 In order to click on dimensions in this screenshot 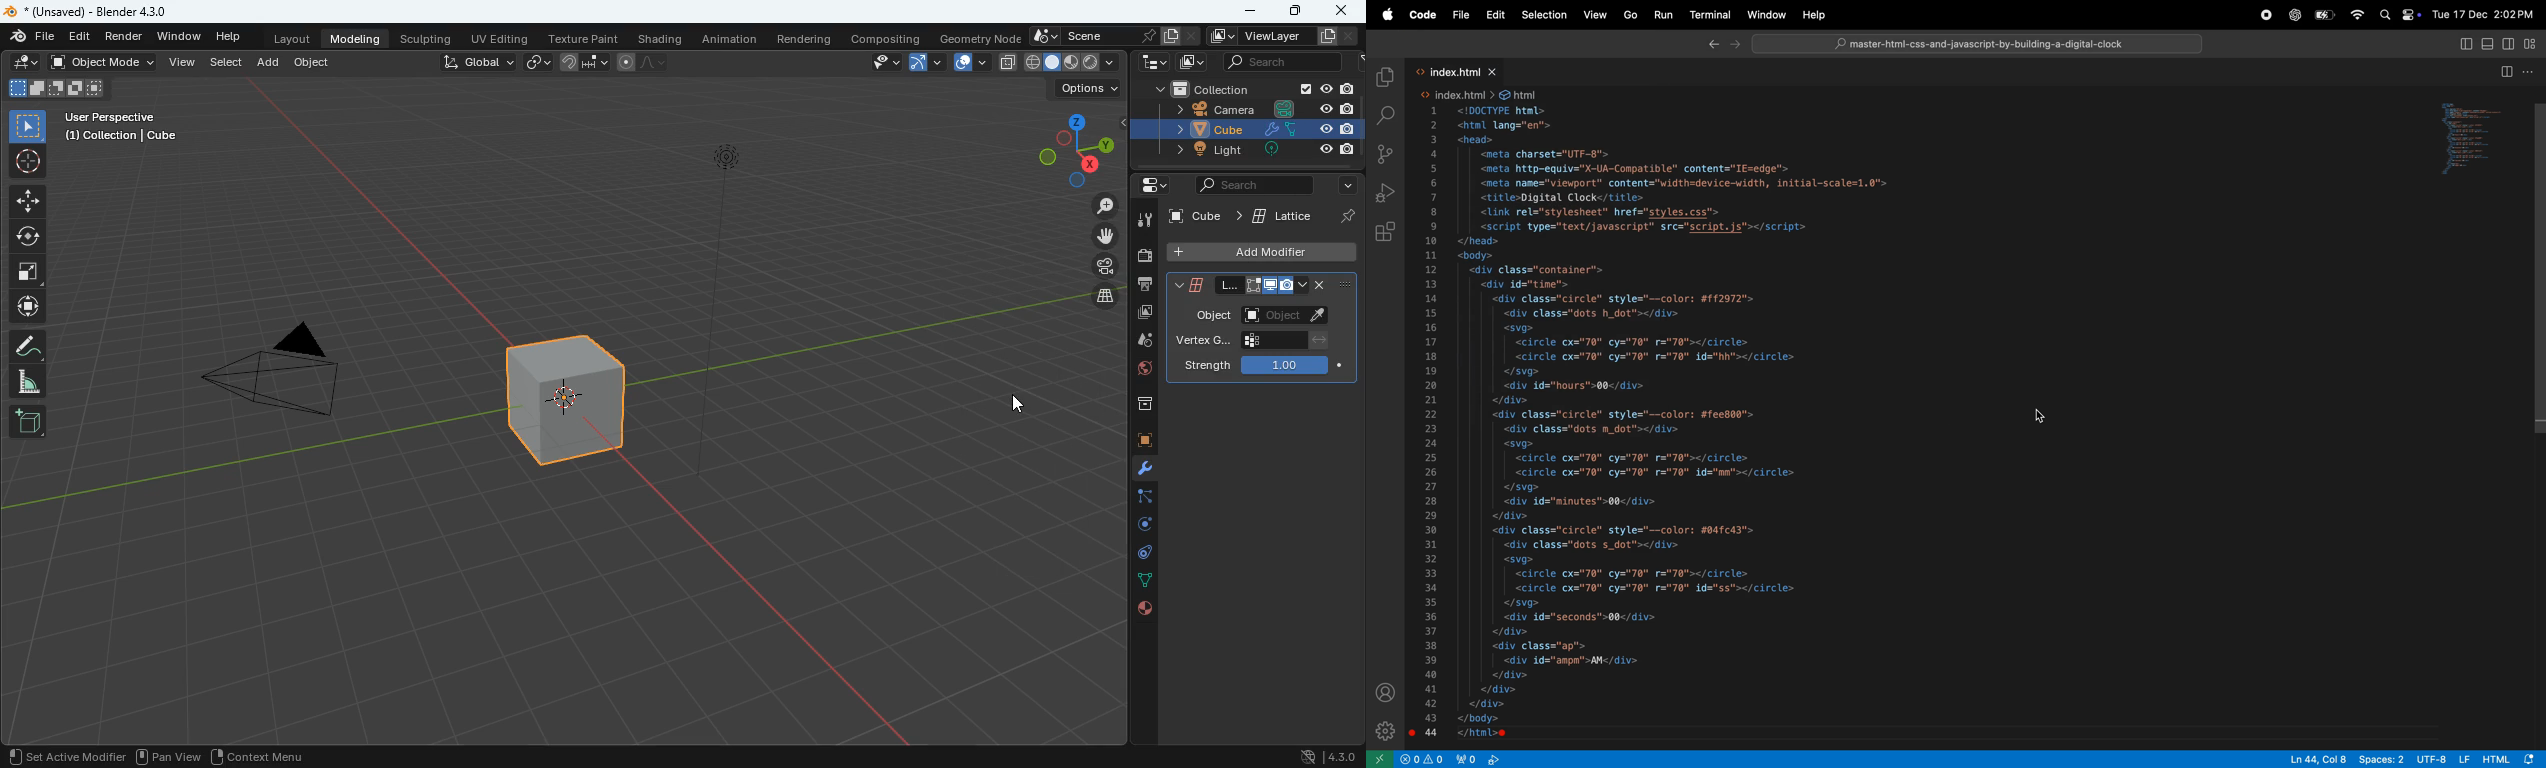, I will do `click(1077, 149)`.